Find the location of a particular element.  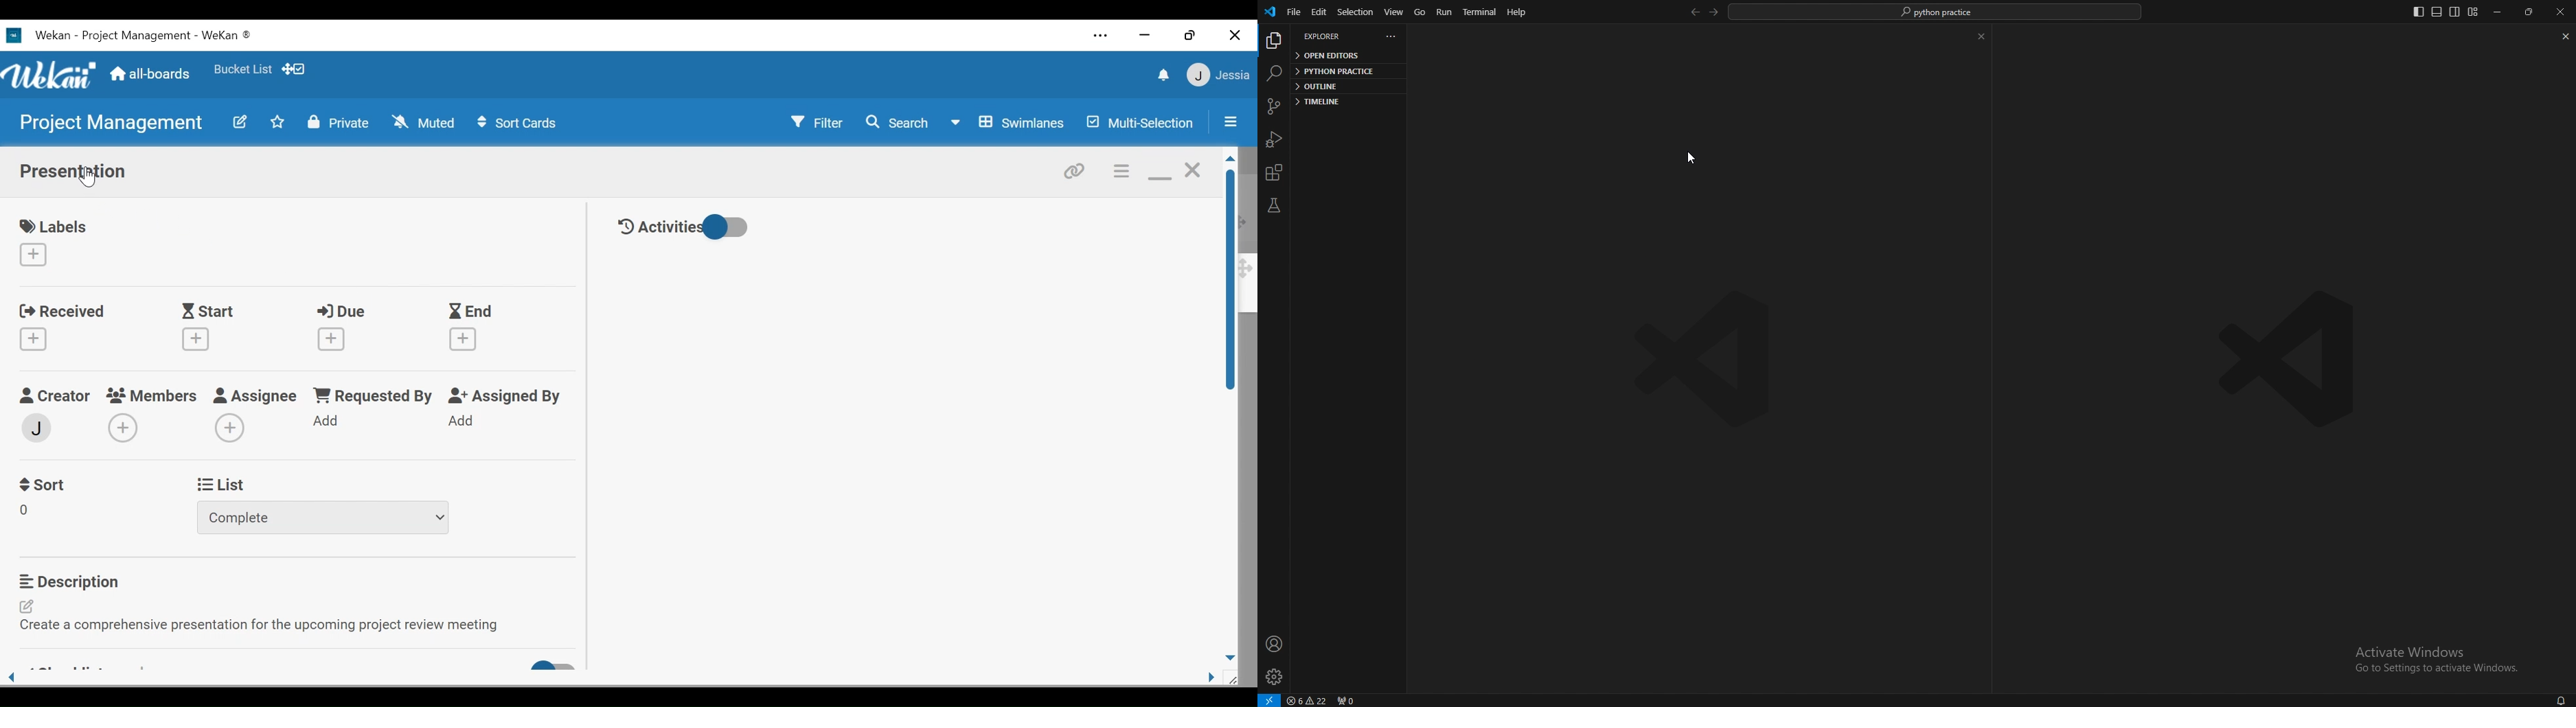

search bar is located at coordinates (1936, 12).